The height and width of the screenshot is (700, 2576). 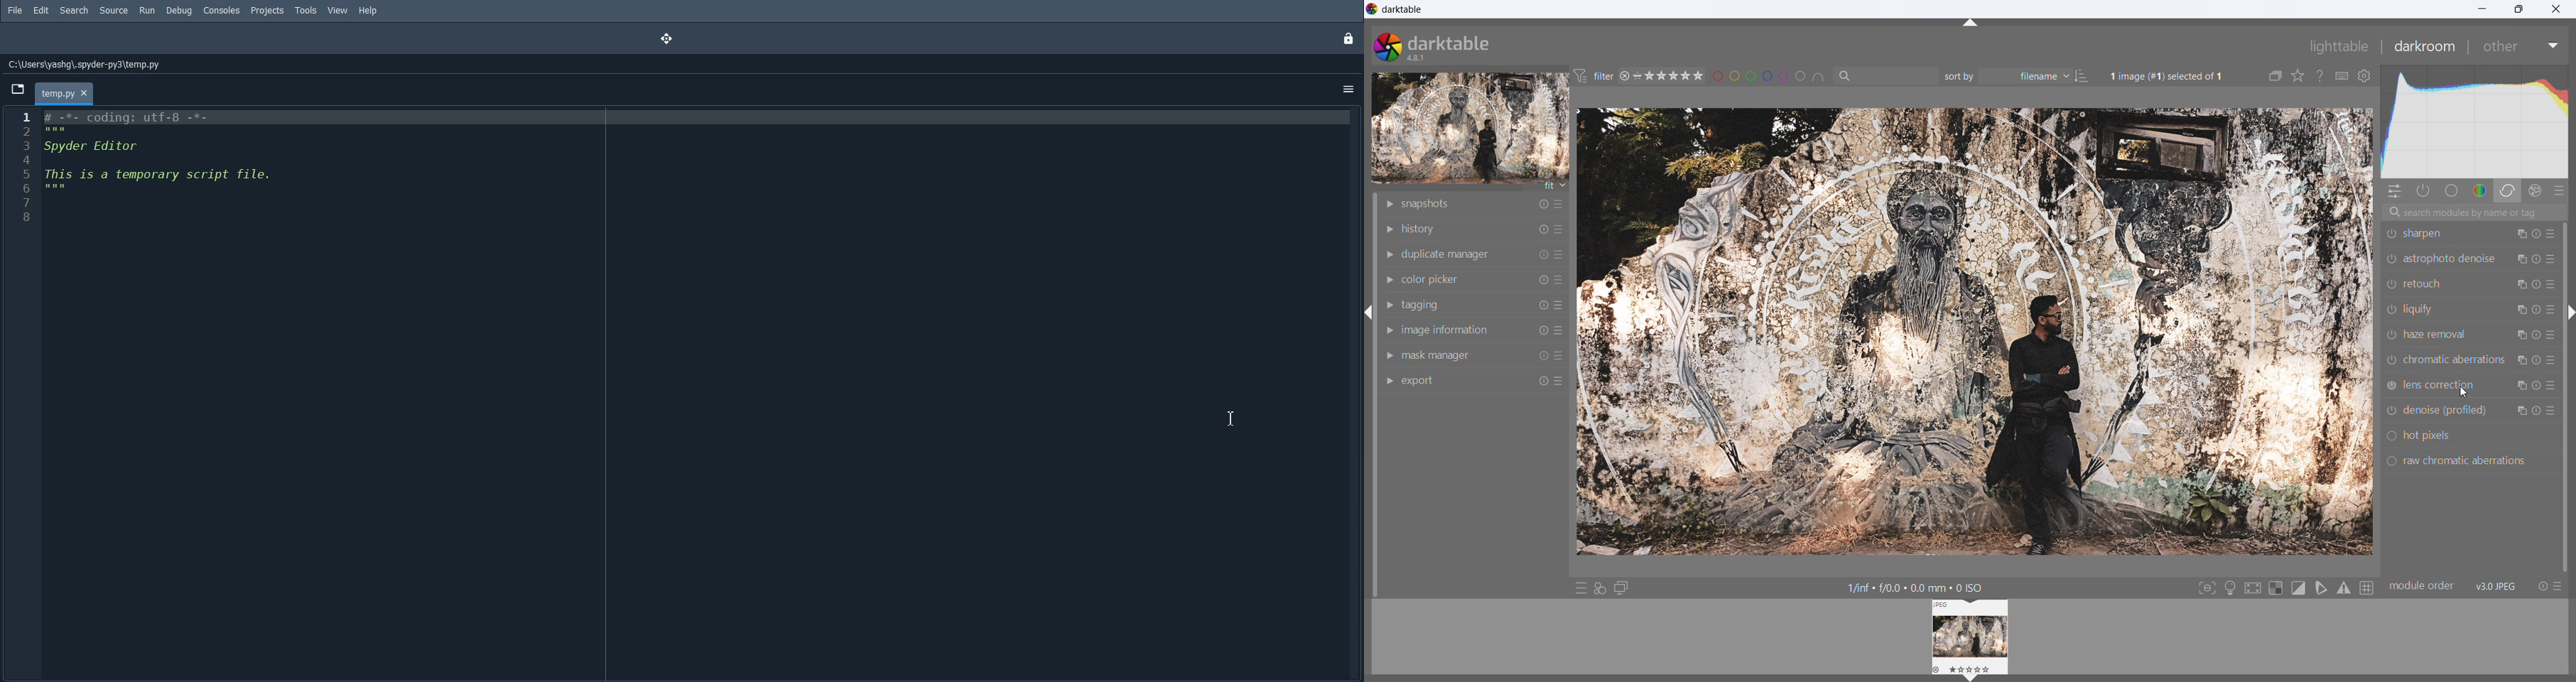 I want to click on Consoles, so click(x=221, y=10).